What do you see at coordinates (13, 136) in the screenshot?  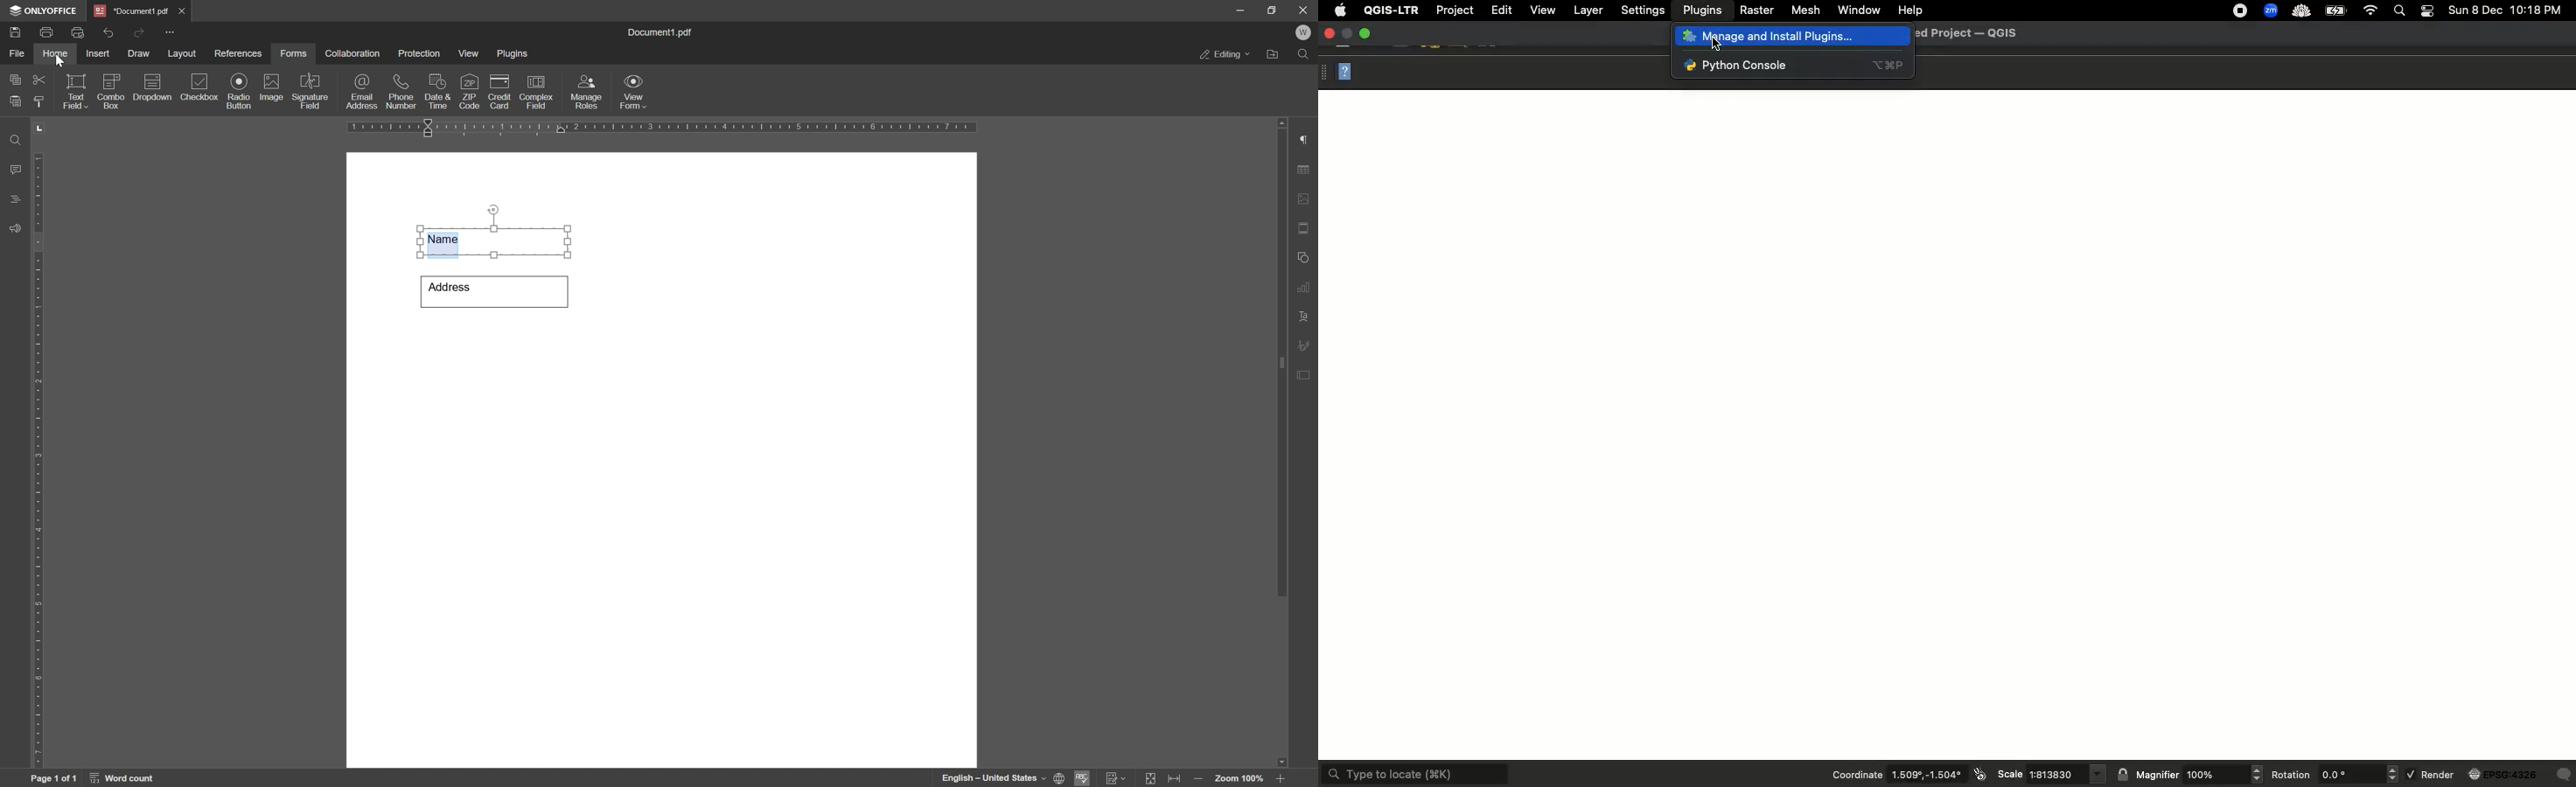 I see `find` at bounding box center [13, 136].